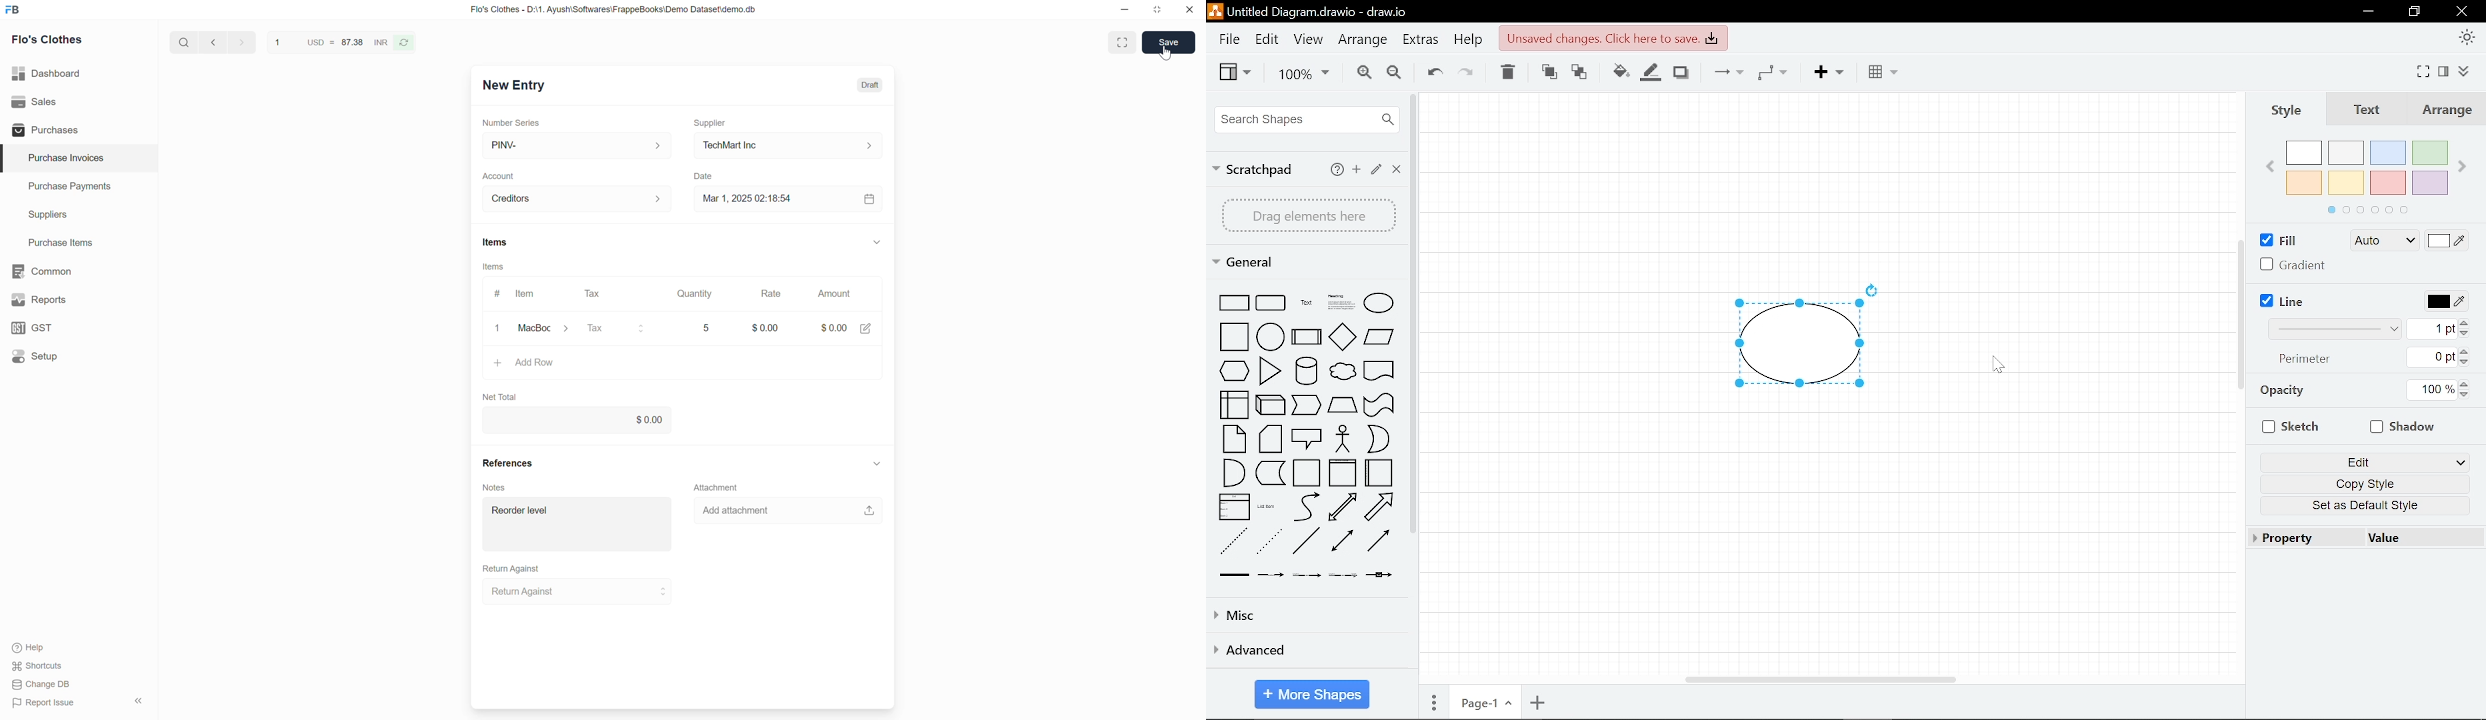 Image resolution: width=2492 pixels, height=728 pixels. Describe the element at coordinates (330, 42) in the screenshot. I see `1 USD = 87.38 INR` at that location.